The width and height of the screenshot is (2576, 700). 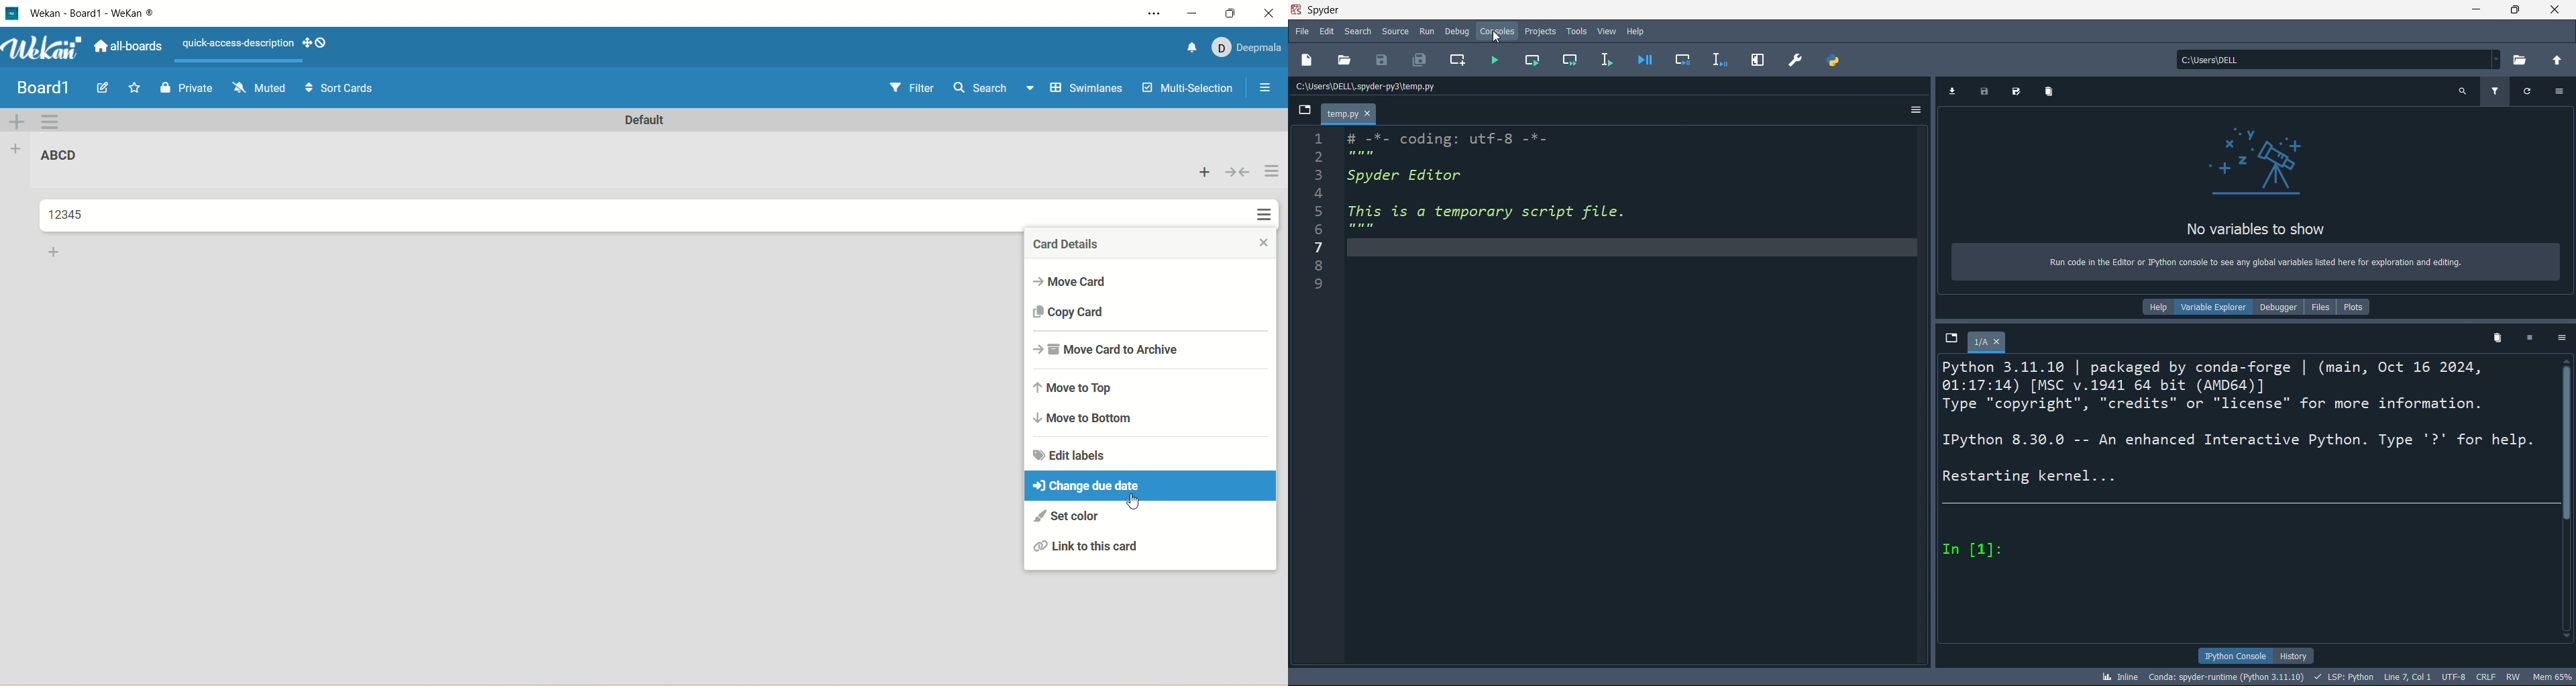 I want to click on filter variables, so click(x=2492, y=93).